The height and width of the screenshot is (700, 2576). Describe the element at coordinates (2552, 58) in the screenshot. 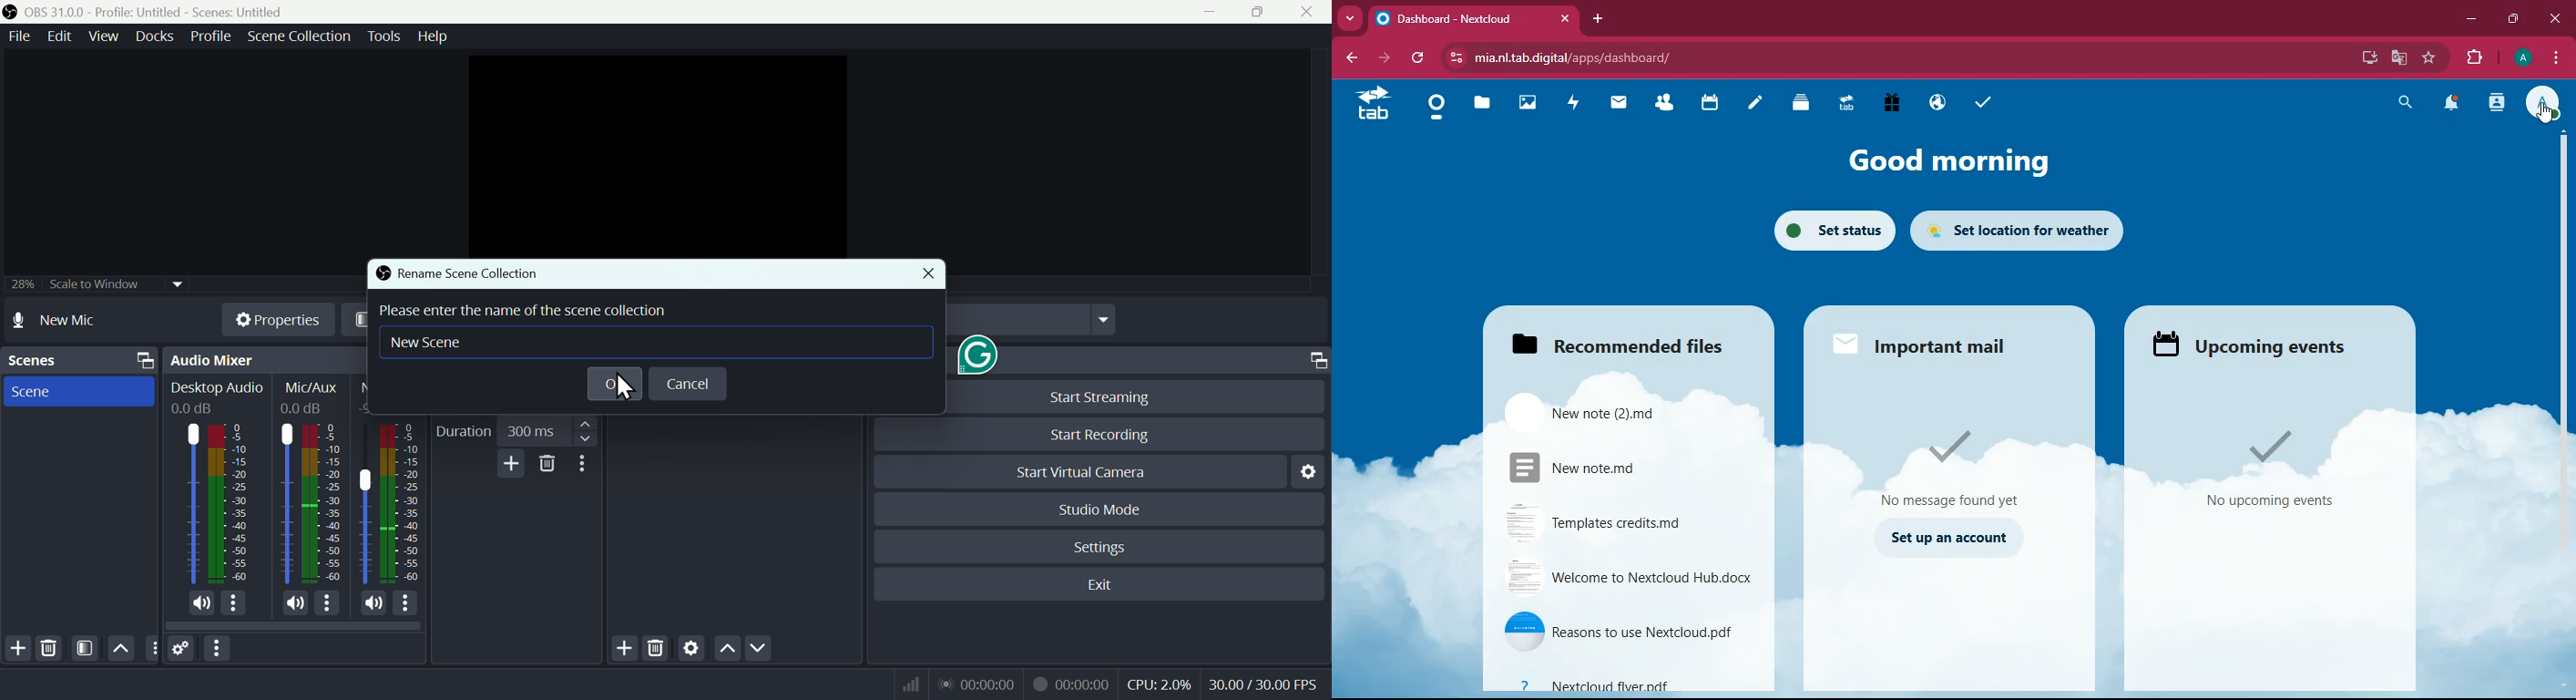

I see `menu` at that location.